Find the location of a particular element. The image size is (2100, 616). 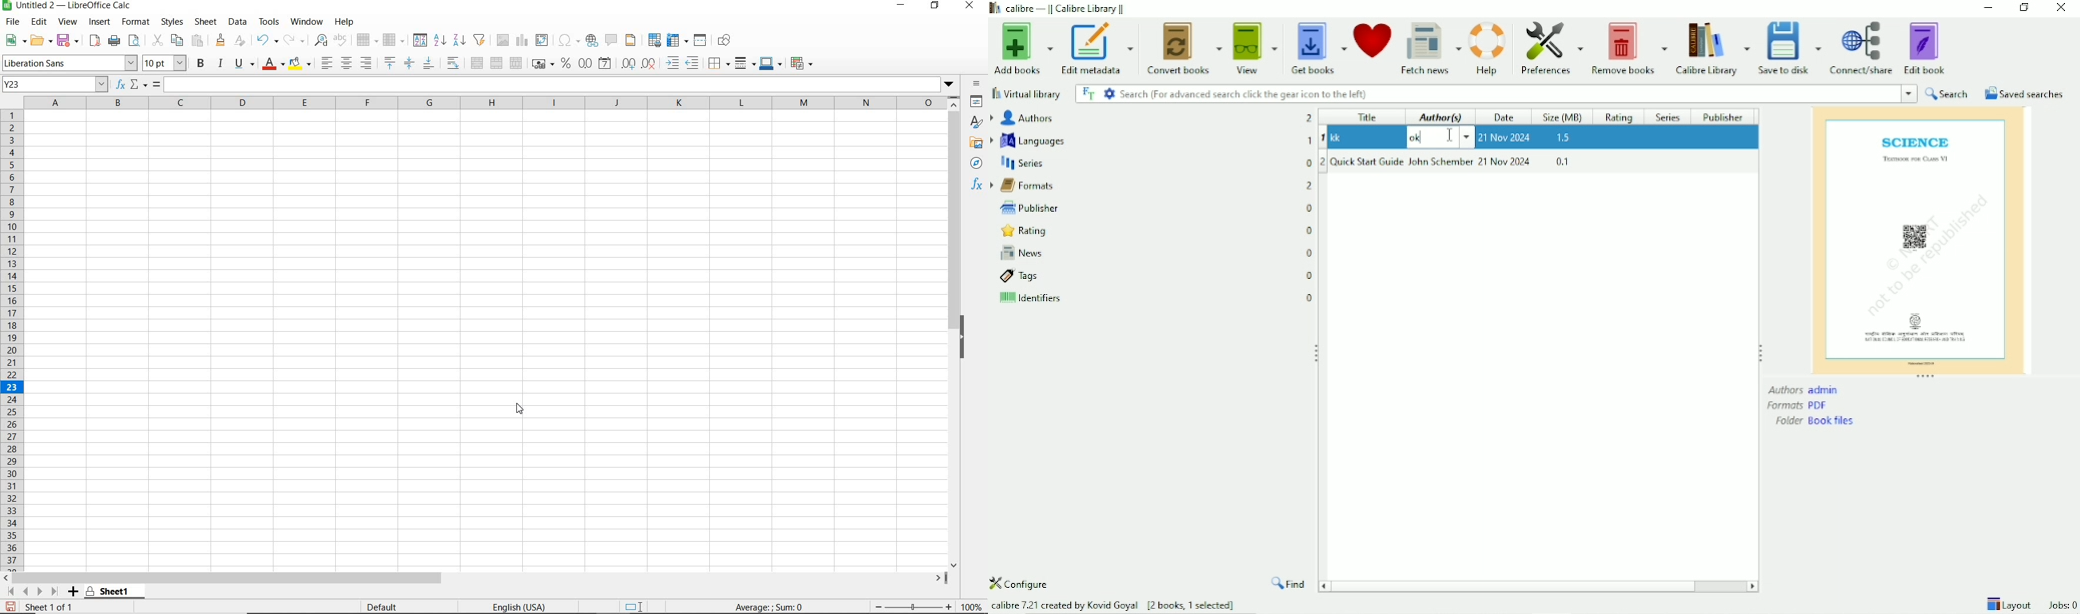

INCREASE INDENT is located at coordinates (673, 64).